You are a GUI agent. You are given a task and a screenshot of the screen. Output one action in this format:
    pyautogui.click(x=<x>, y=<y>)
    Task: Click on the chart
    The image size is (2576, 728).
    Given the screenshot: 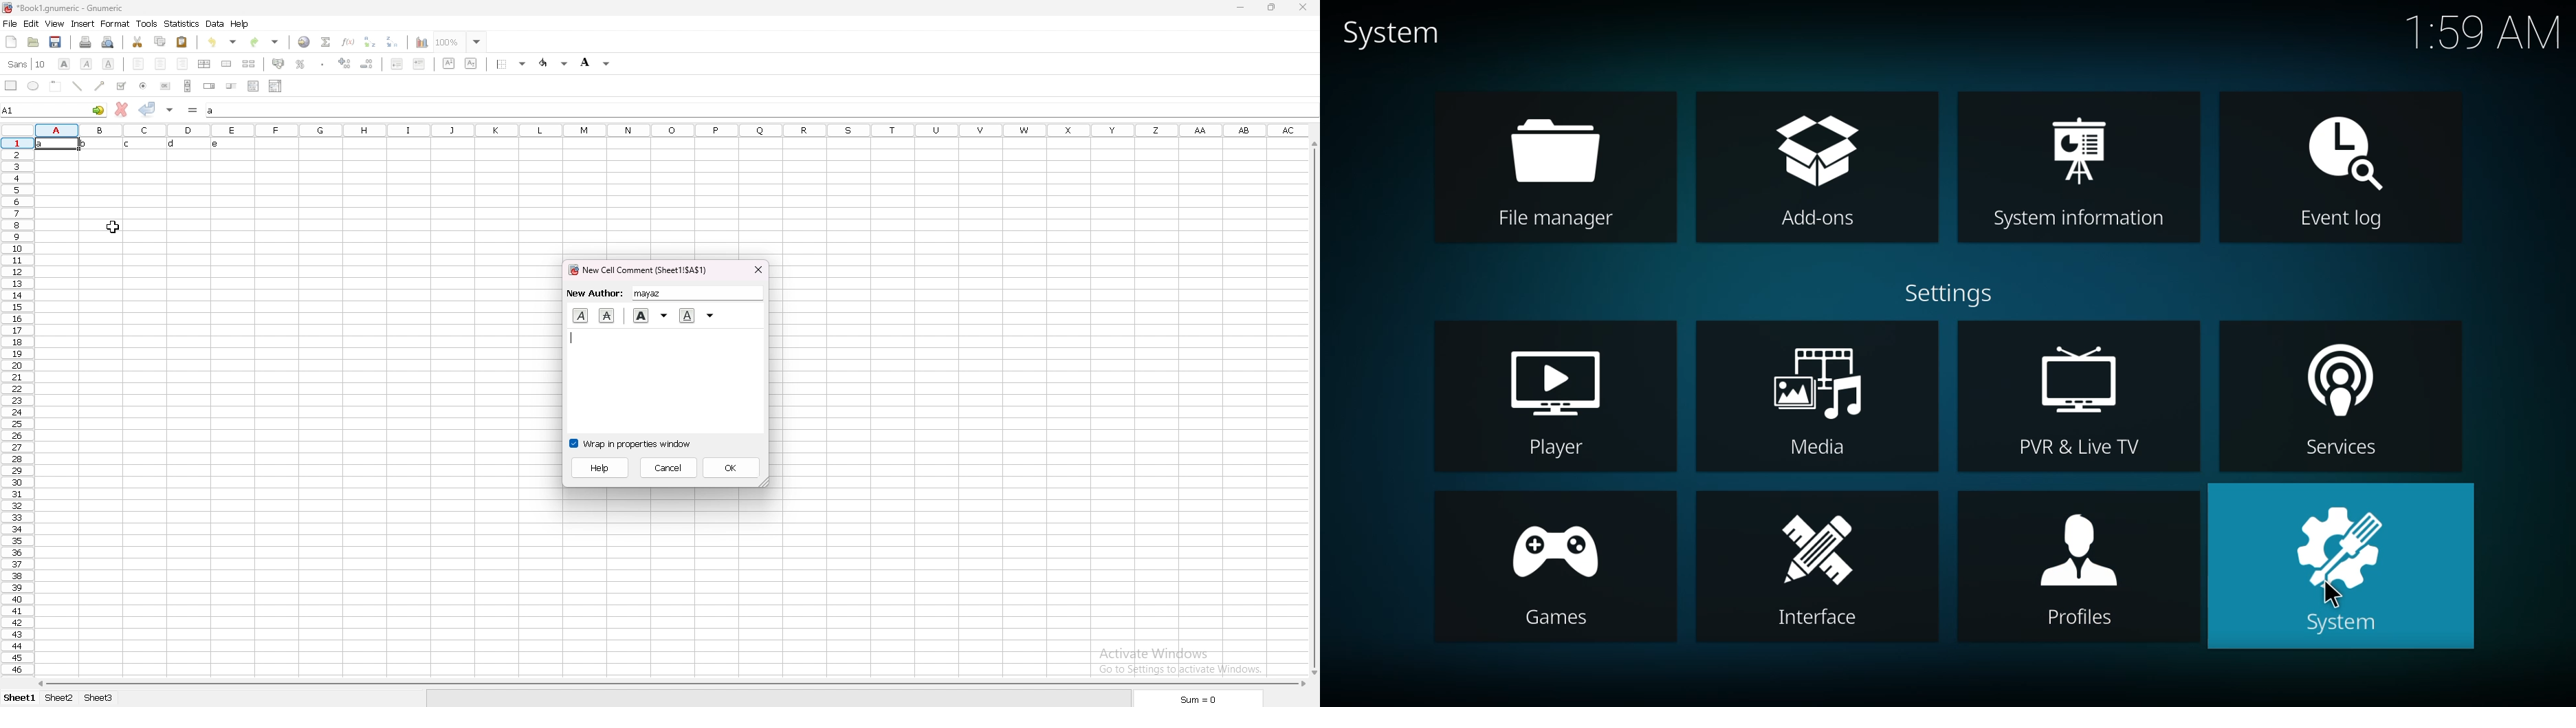 What is the action you would take?
    pyautogui.click(x=422, y=42)
    